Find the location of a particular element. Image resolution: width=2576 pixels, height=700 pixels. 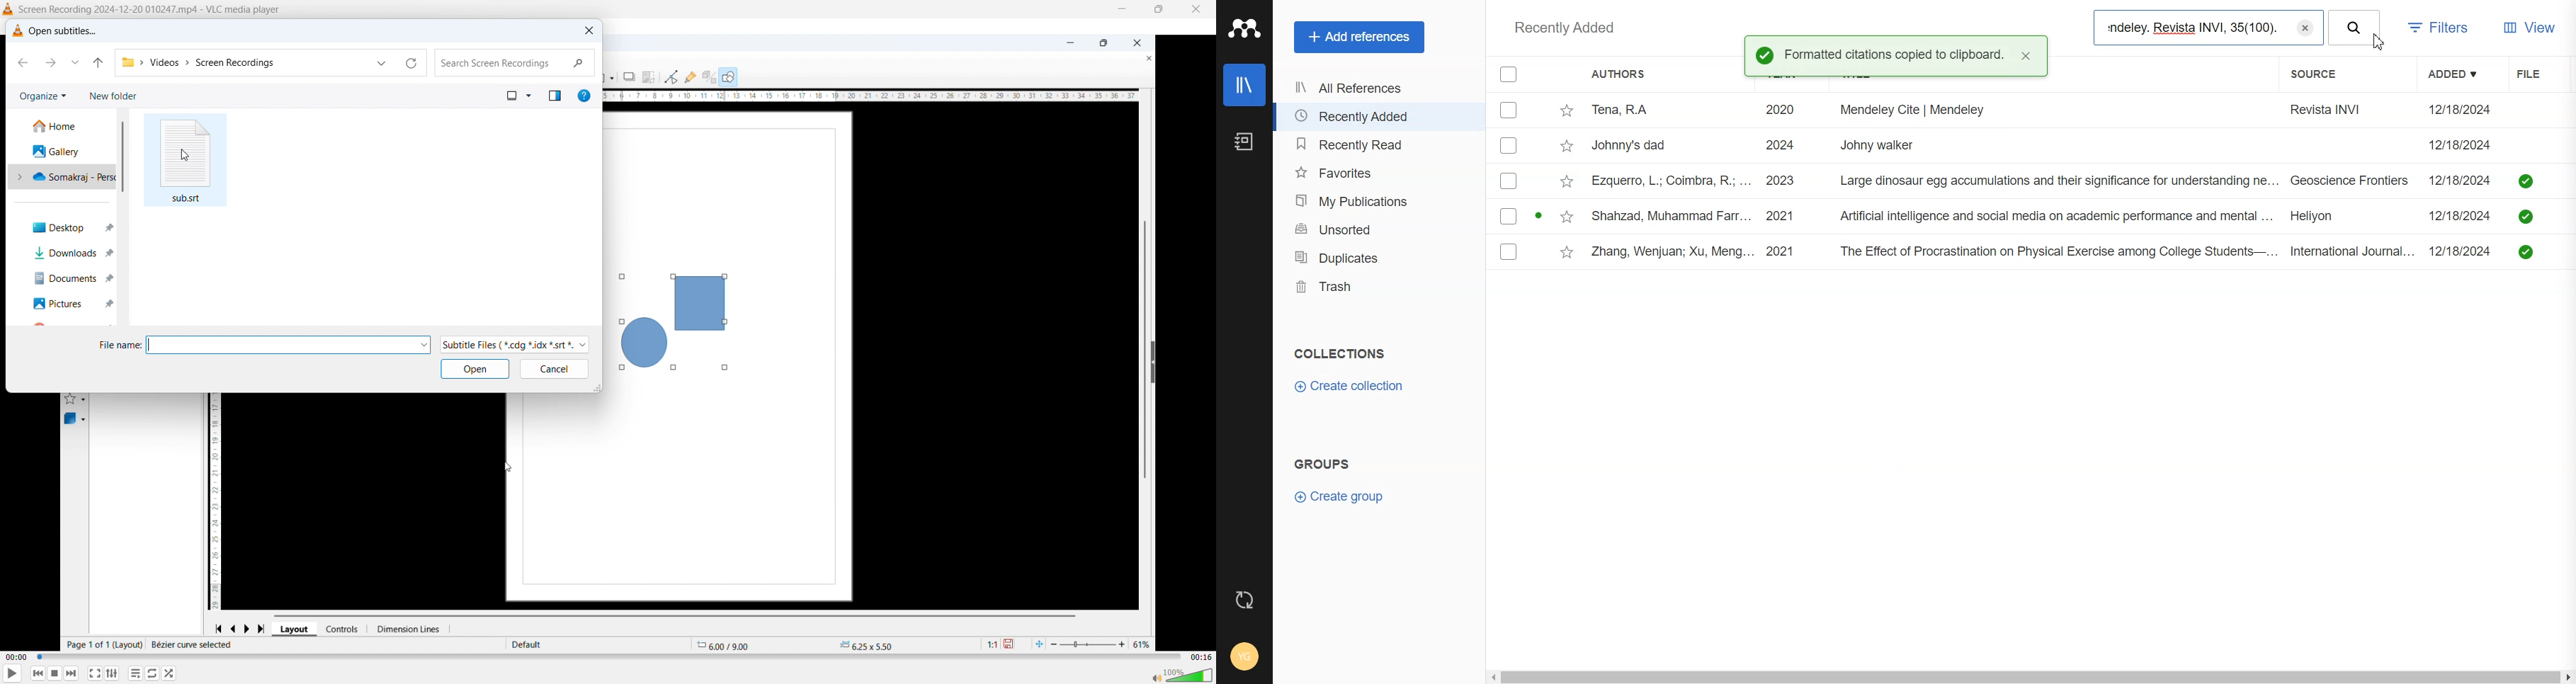

Show advanced settings  is located at coordinates (112, 673).